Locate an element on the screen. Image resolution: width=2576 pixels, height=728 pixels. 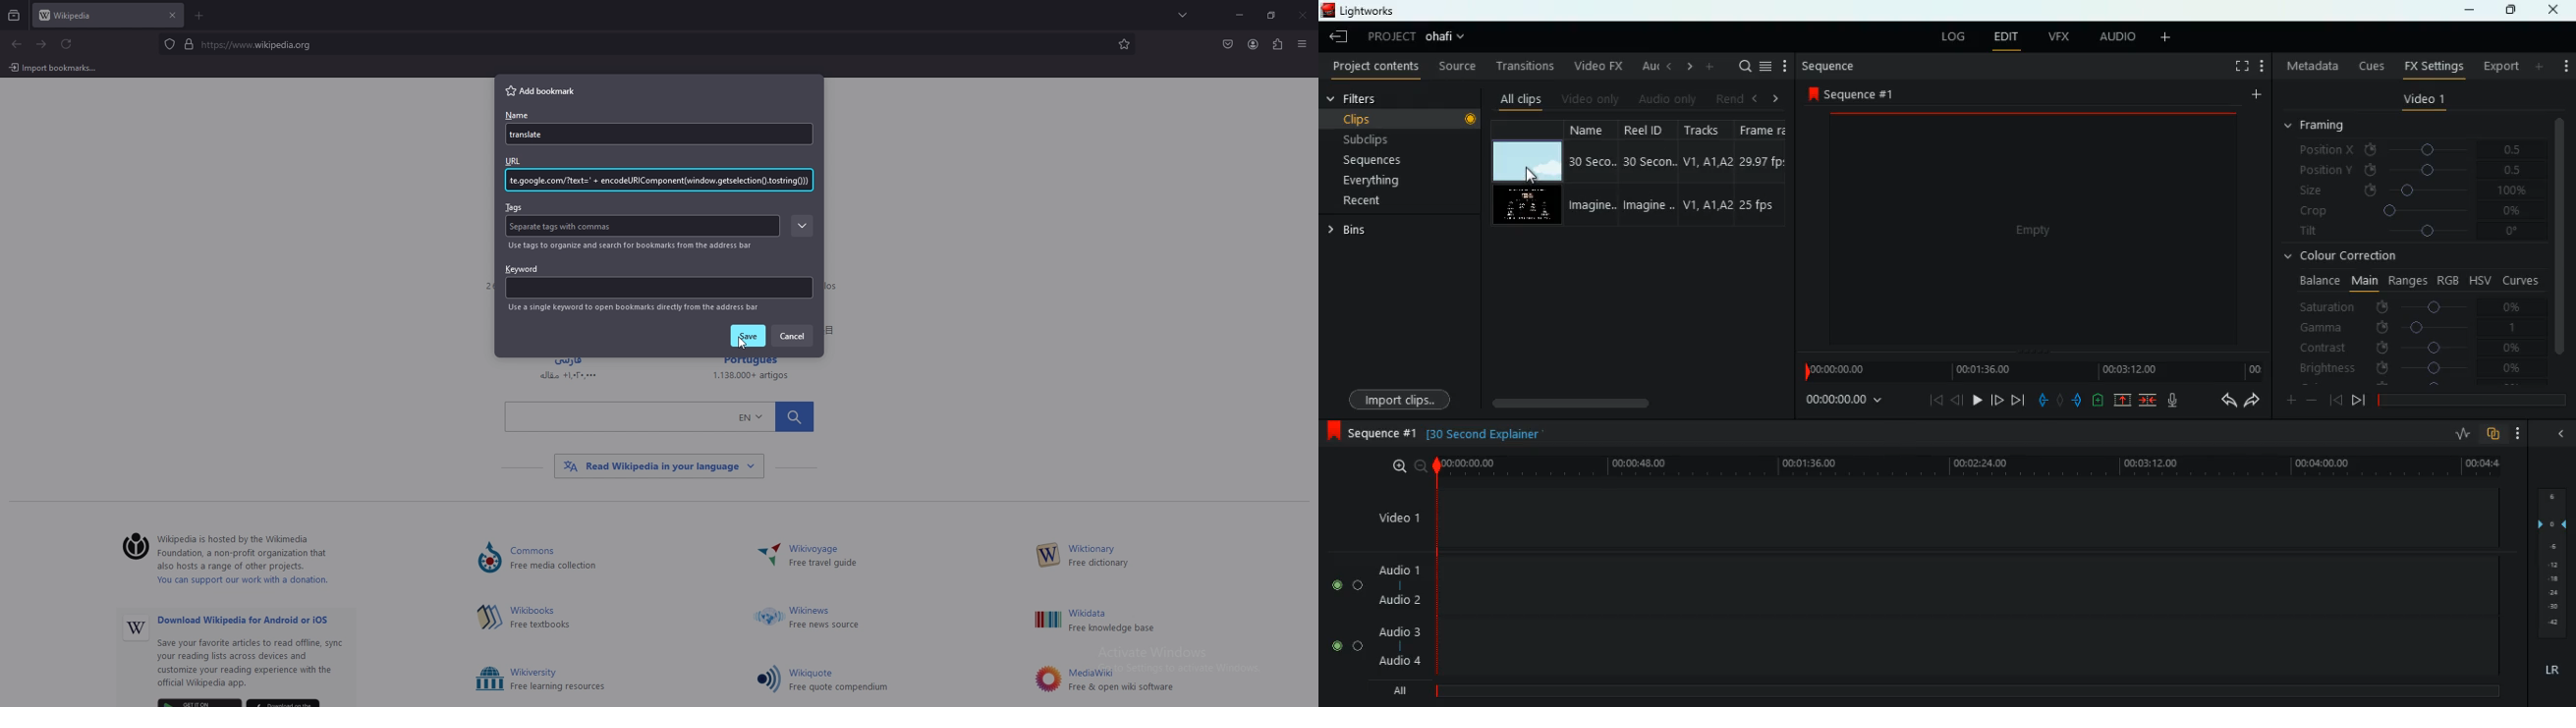
search bar is located at coordinates (639, 44).